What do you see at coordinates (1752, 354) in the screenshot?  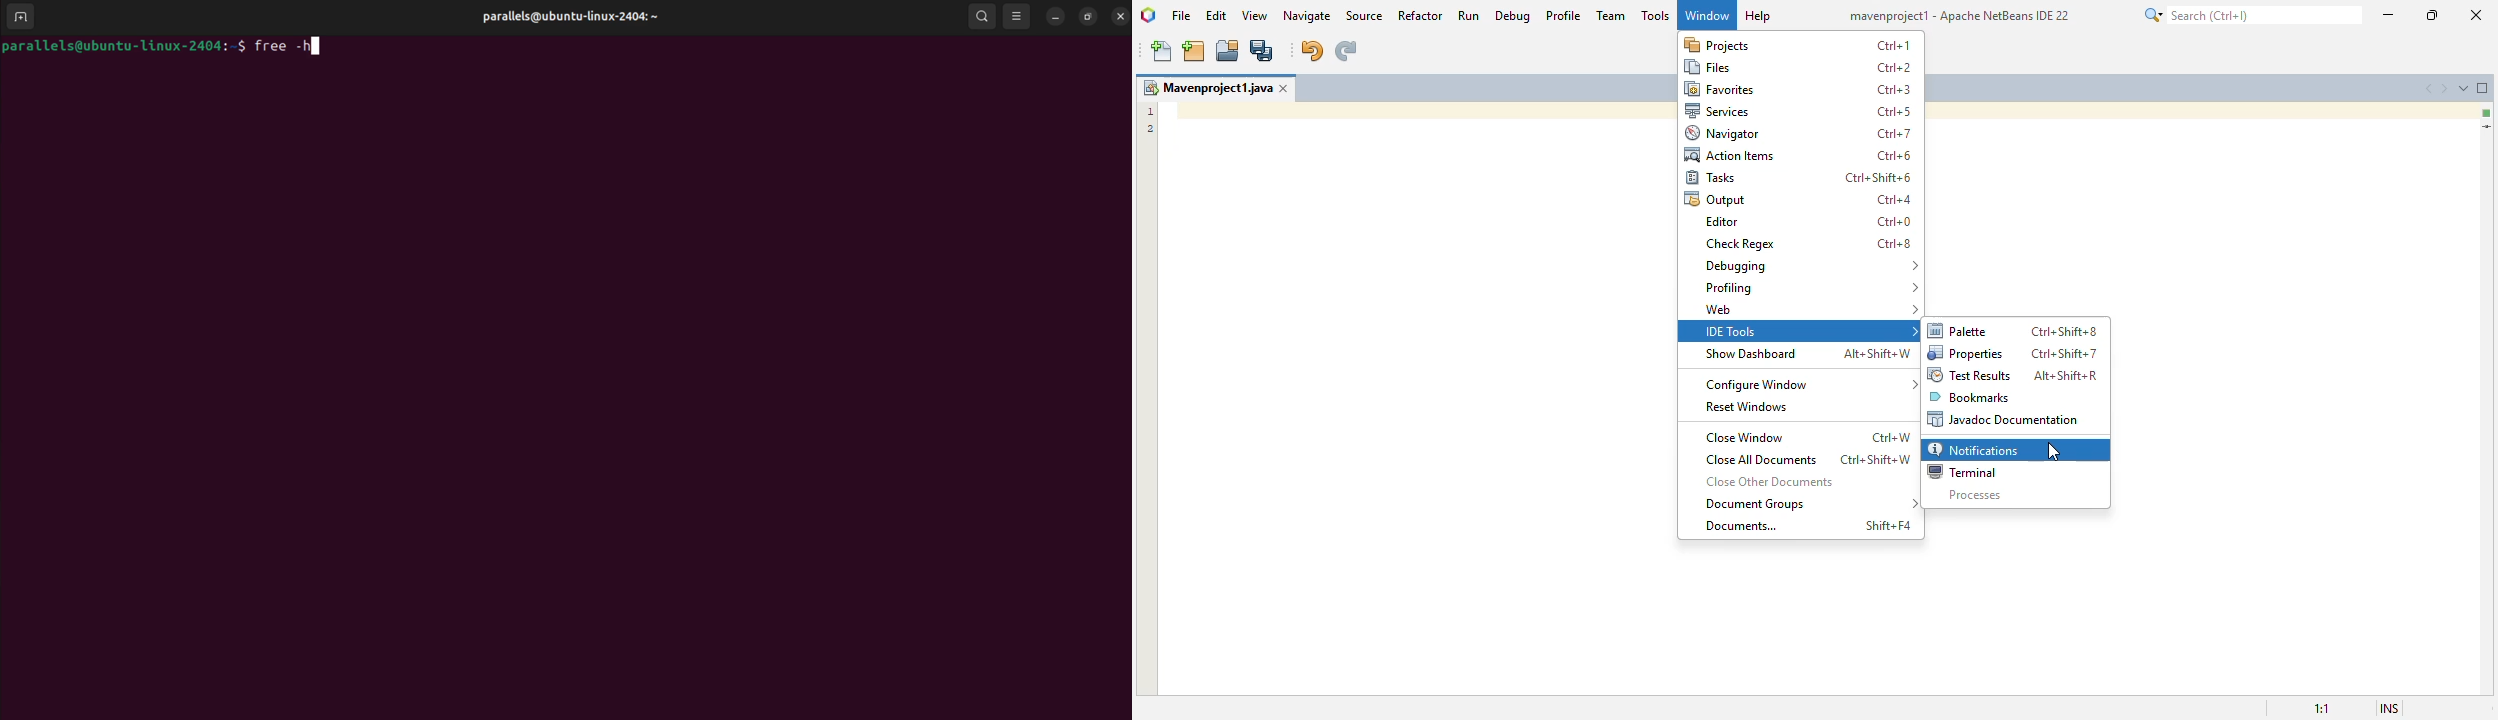 I see `show dashboard` at bounding box center [1752, 354].